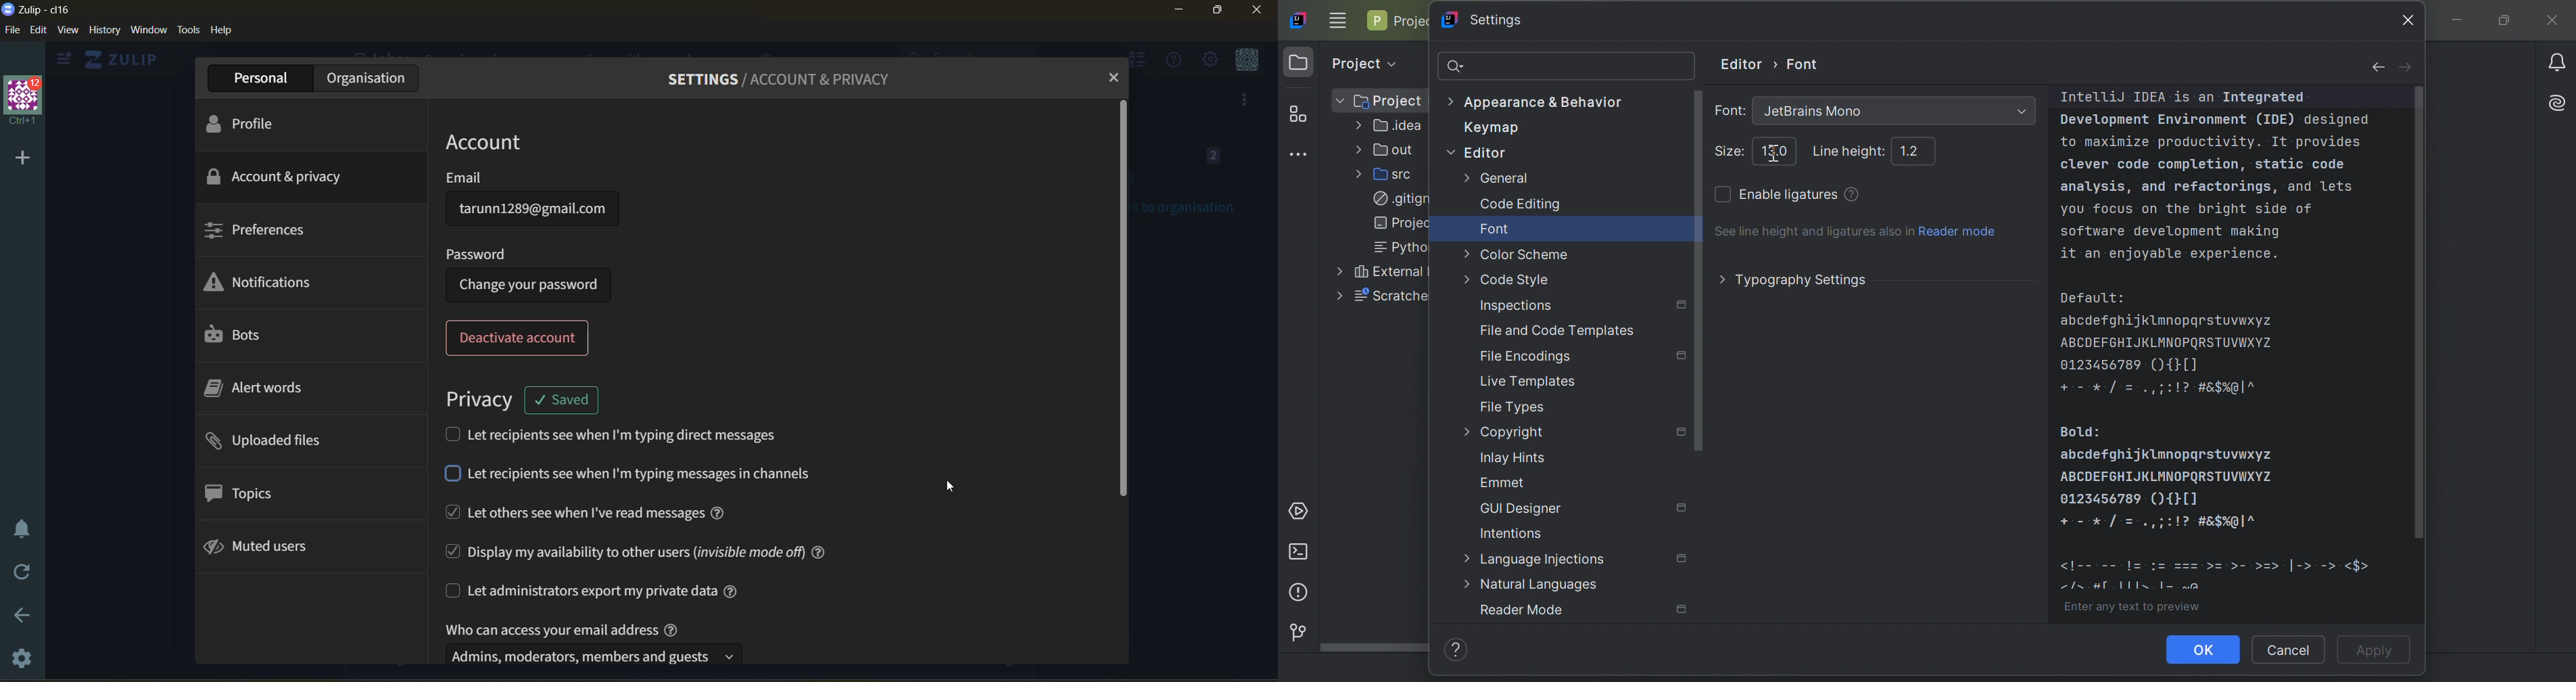 This screenshot has width=2576, height=700. I want to click on Services, so click(1302, 509).